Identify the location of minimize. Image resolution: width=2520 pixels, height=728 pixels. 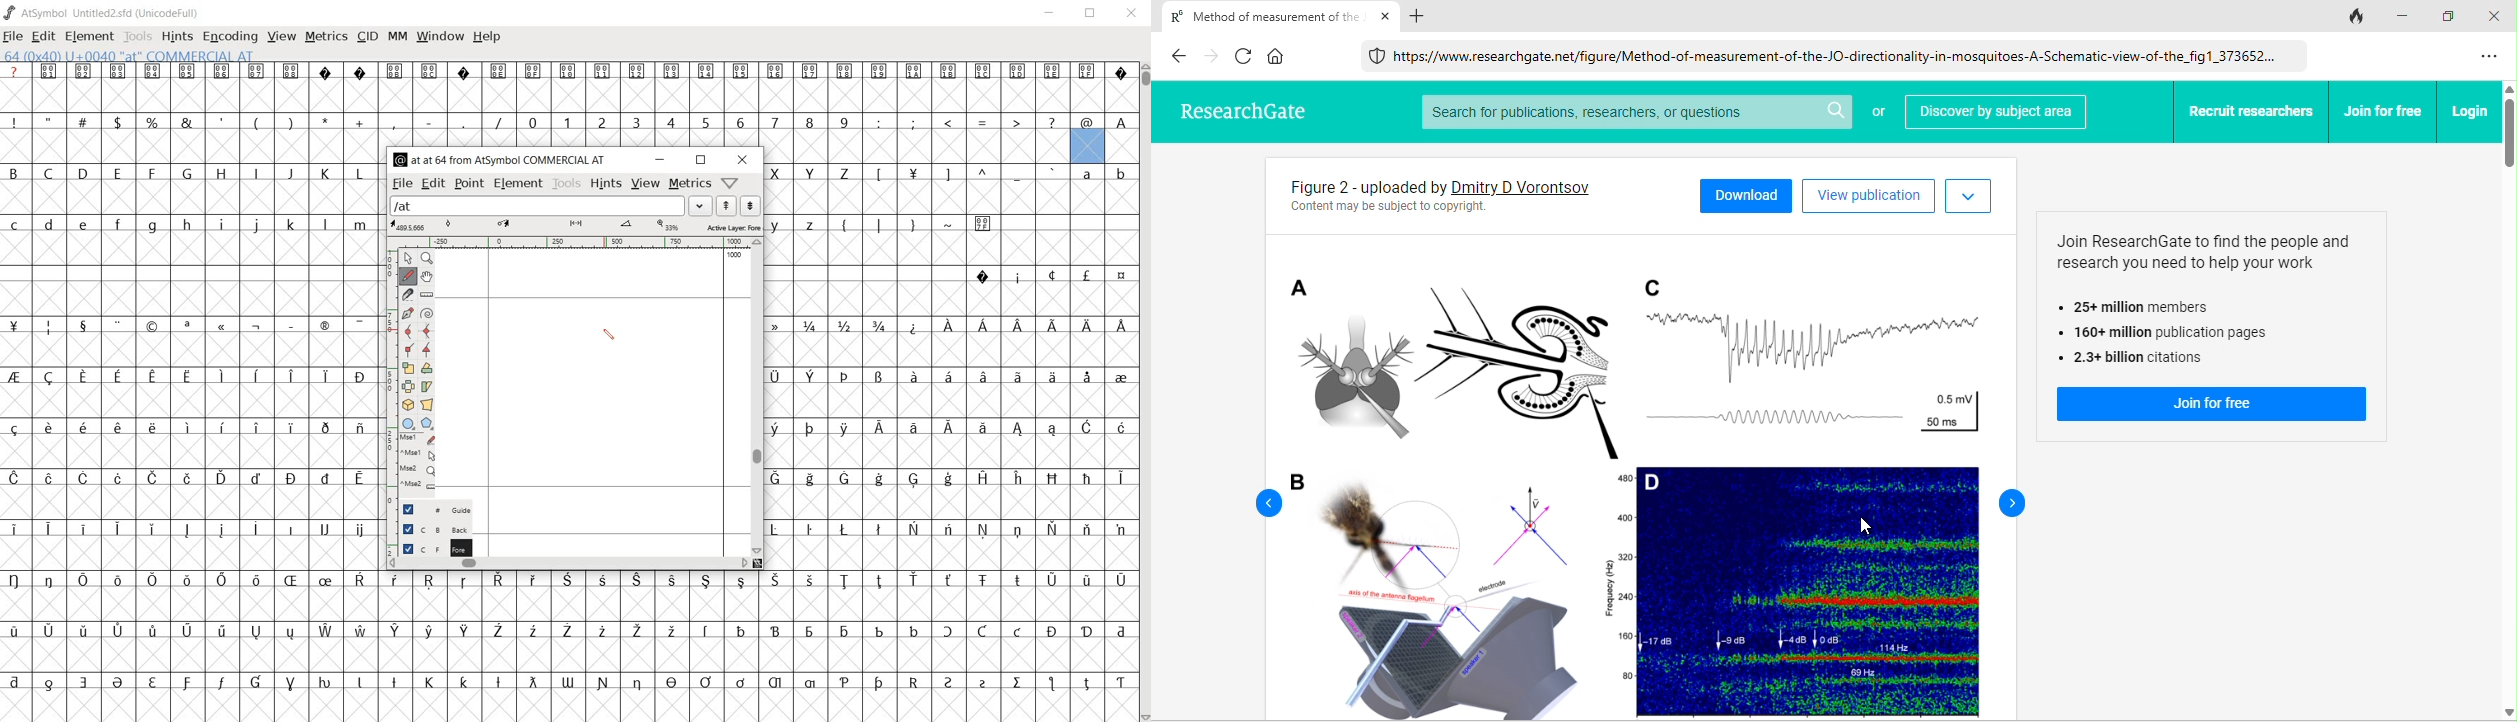
(2406, 15).